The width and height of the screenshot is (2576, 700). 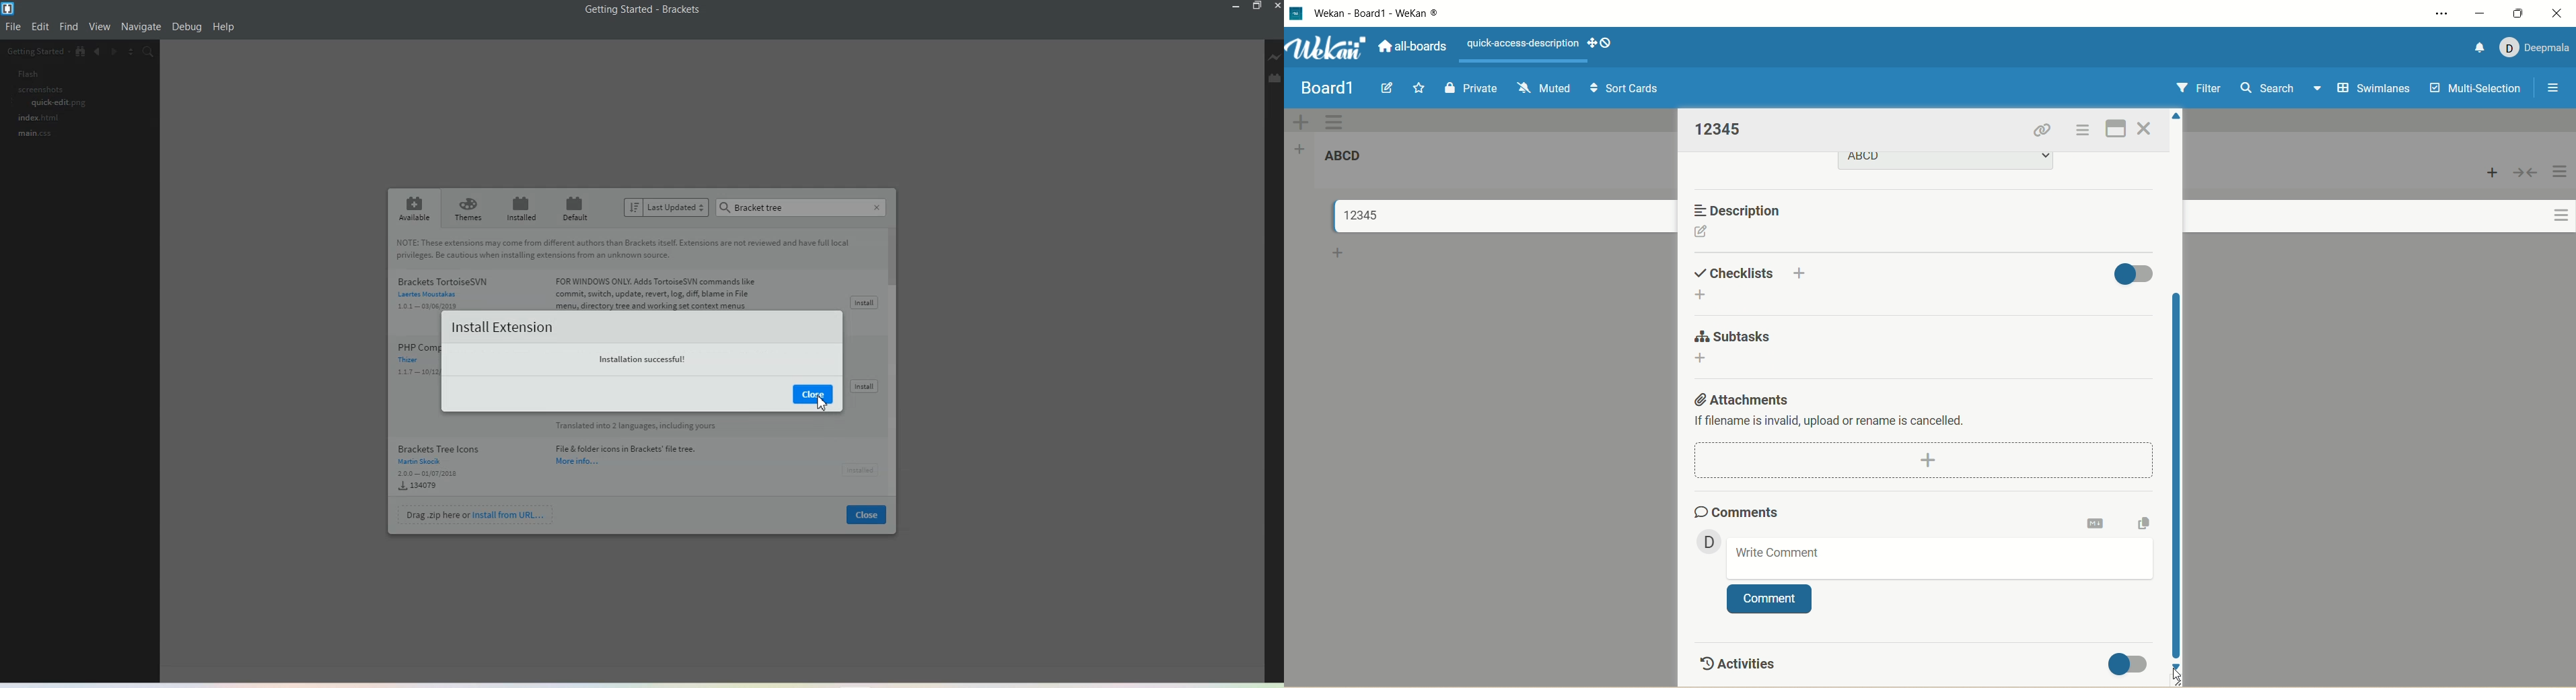 What do you see at coordinates (863, 303) in the screenshot?
I see `Install` at bounding box center [863, 303].